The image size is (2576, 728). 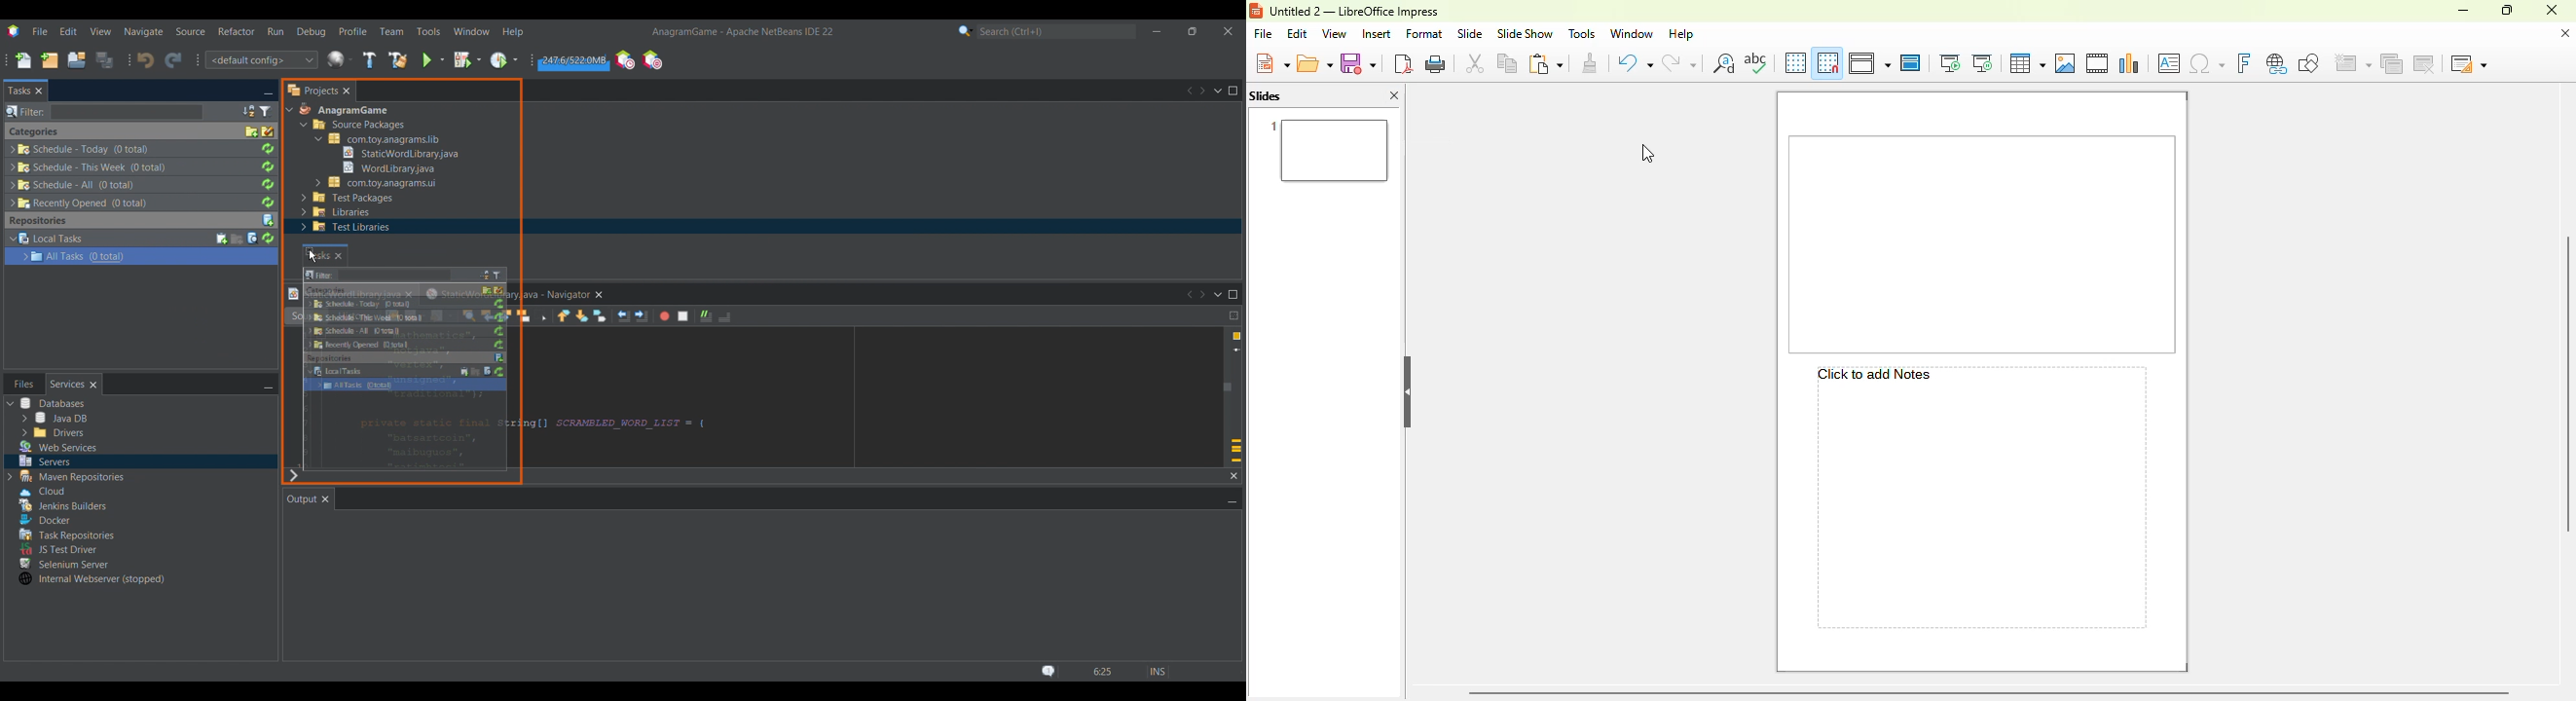 What do you see at coordinates (428, 31) in the screenshot?
I see `Tools menu` at bounding box center [428, 31].